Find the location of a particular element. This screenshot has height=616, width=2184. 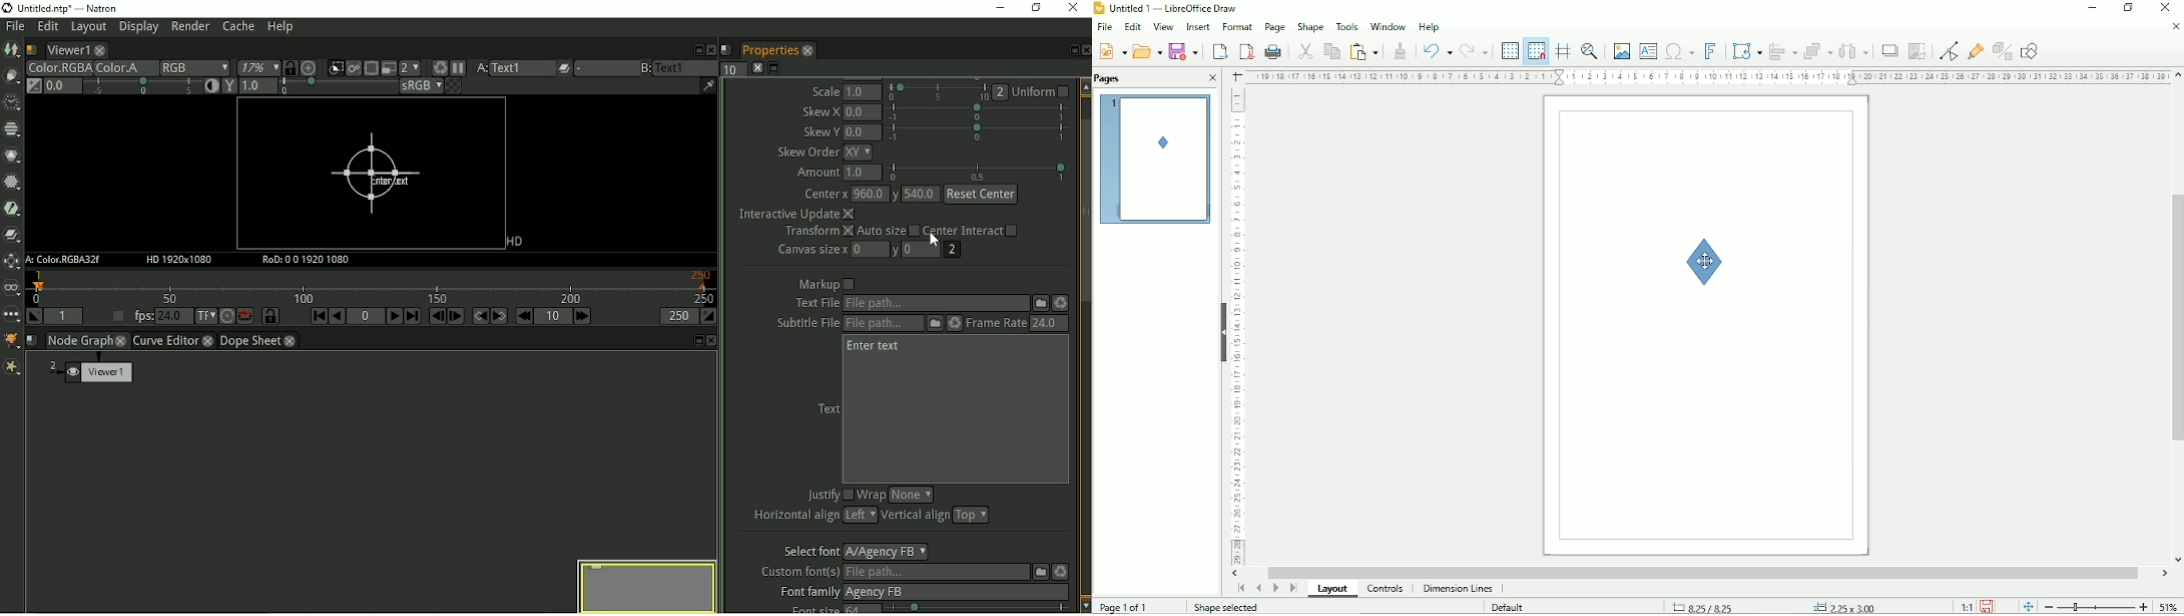

Export is located at coordinates (1218, 50).